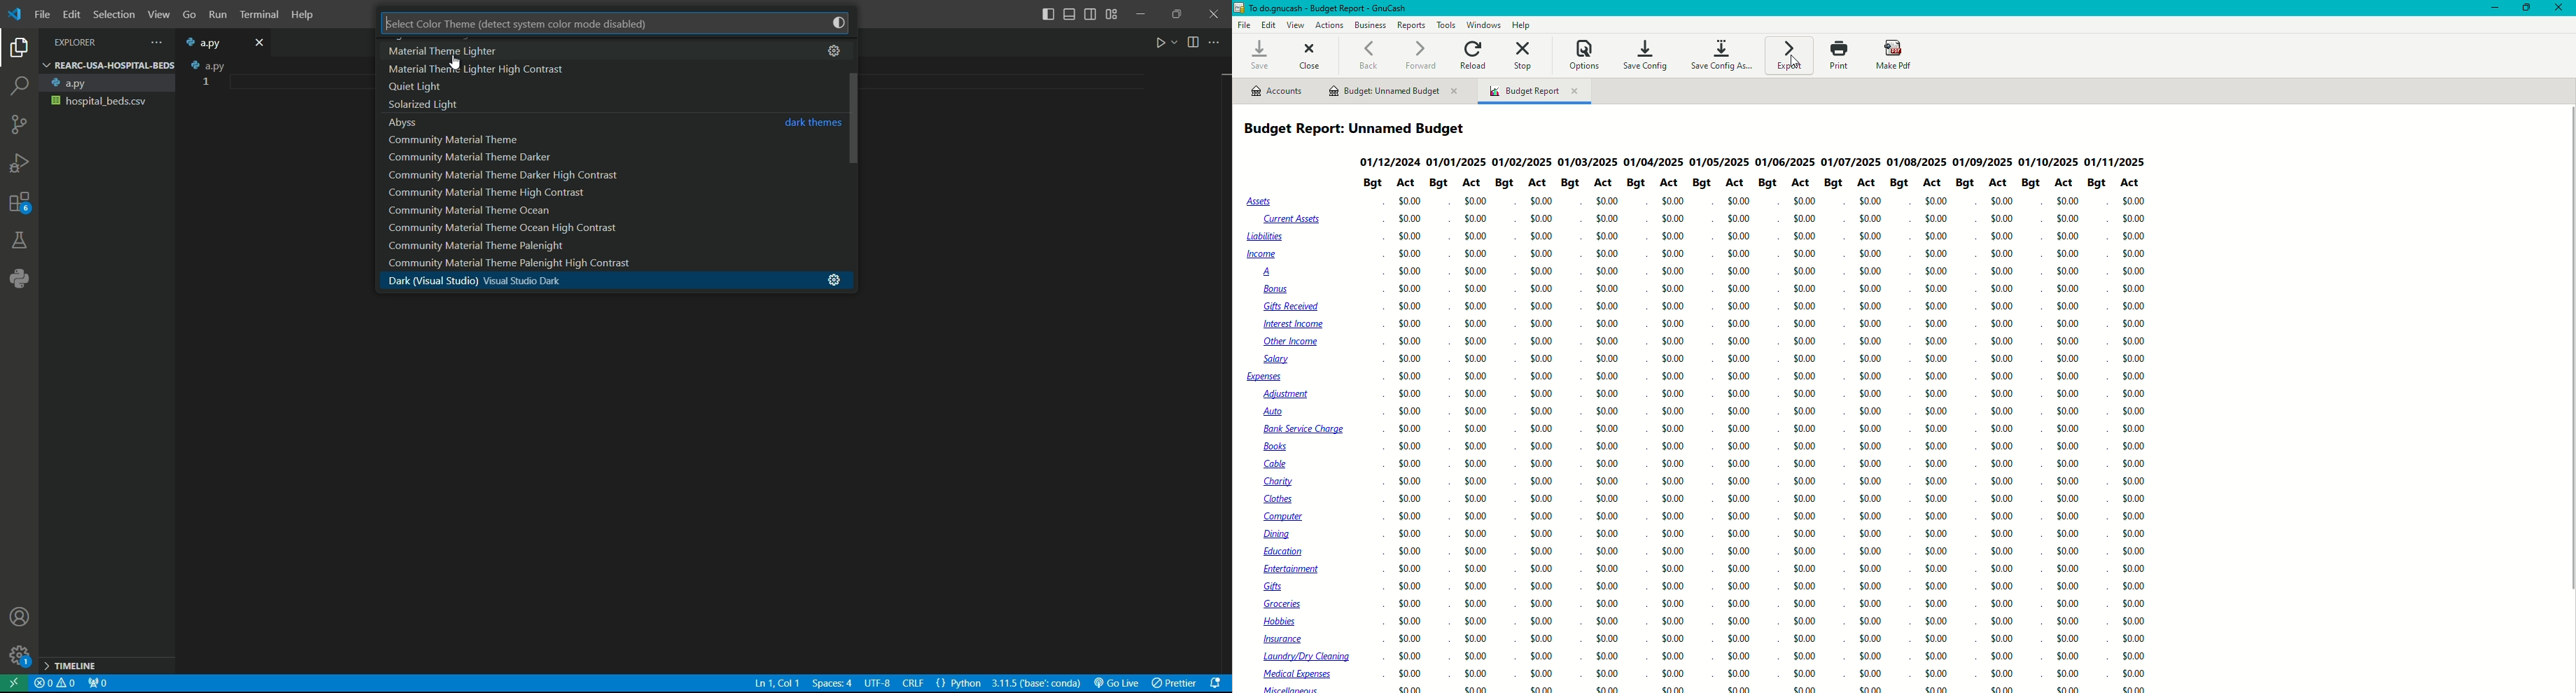 This screenshot has height=700, width=2576. Describe the element at coordinates (1410, 340) in the screenshot. I see `0.00` at that location.